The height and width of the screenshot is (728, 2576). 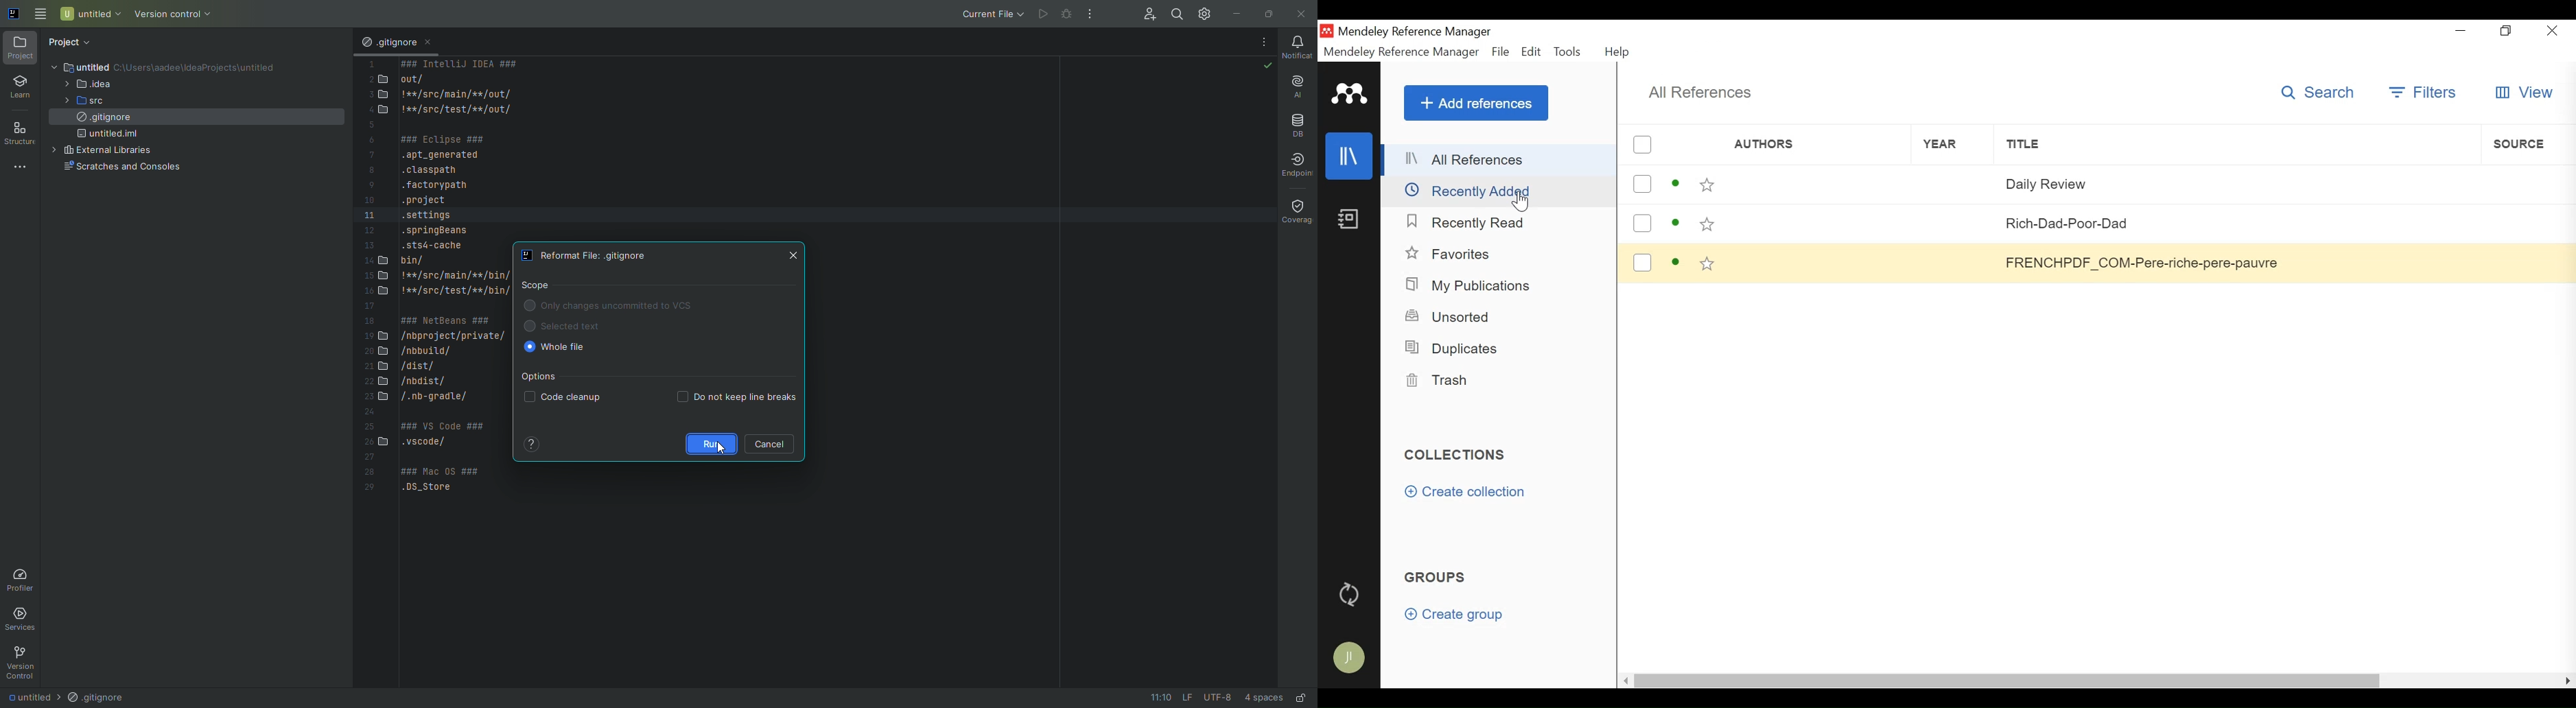 I want to click on Year, so click(x=1934, y=187).